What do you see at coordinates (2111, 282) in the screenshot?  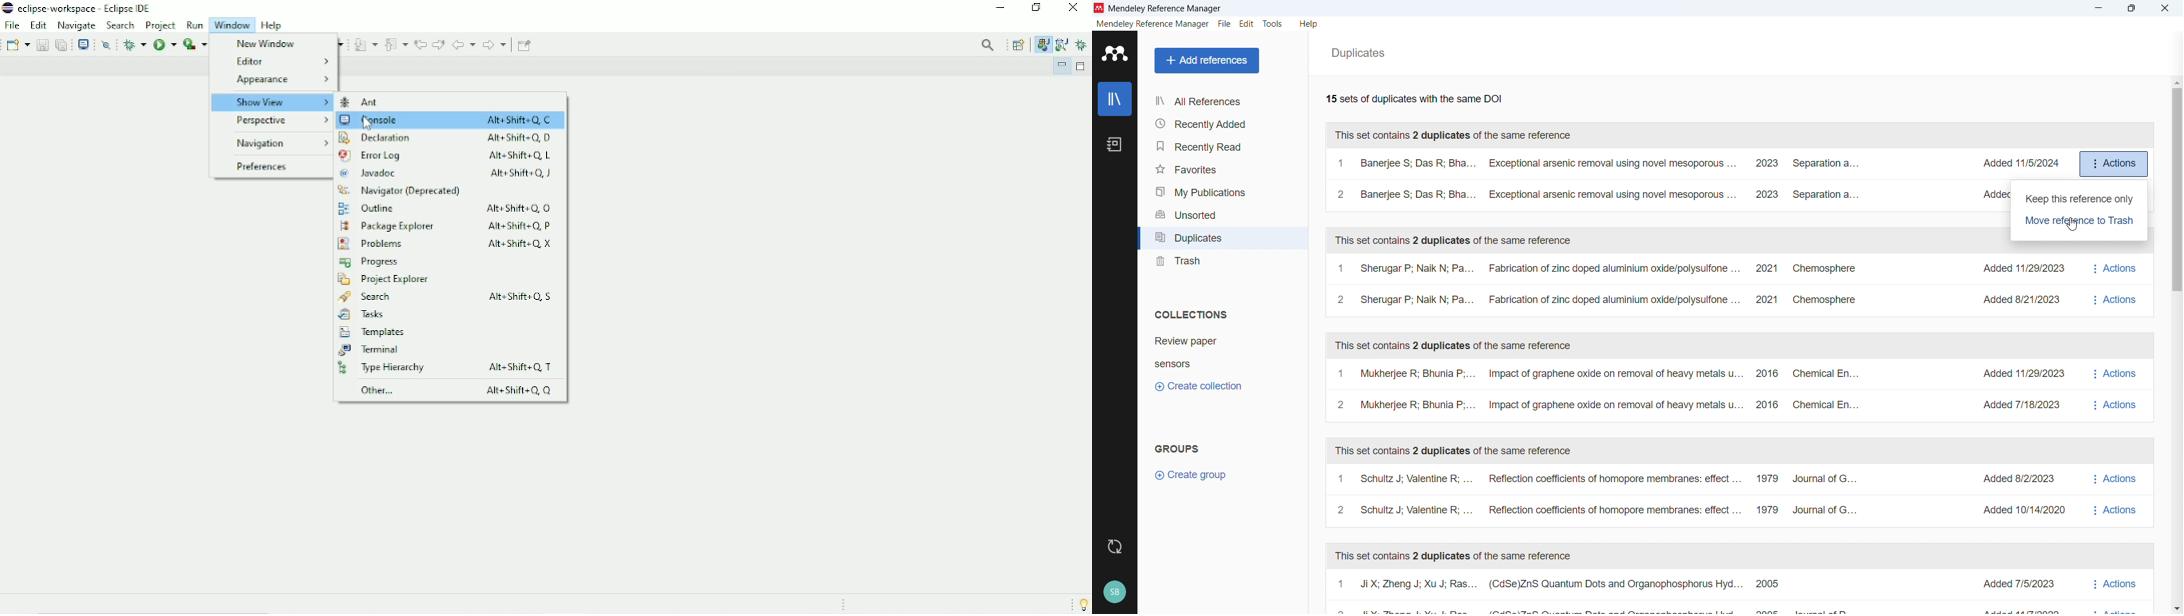 I see `Actions ` at bounding box center [2111, 282].